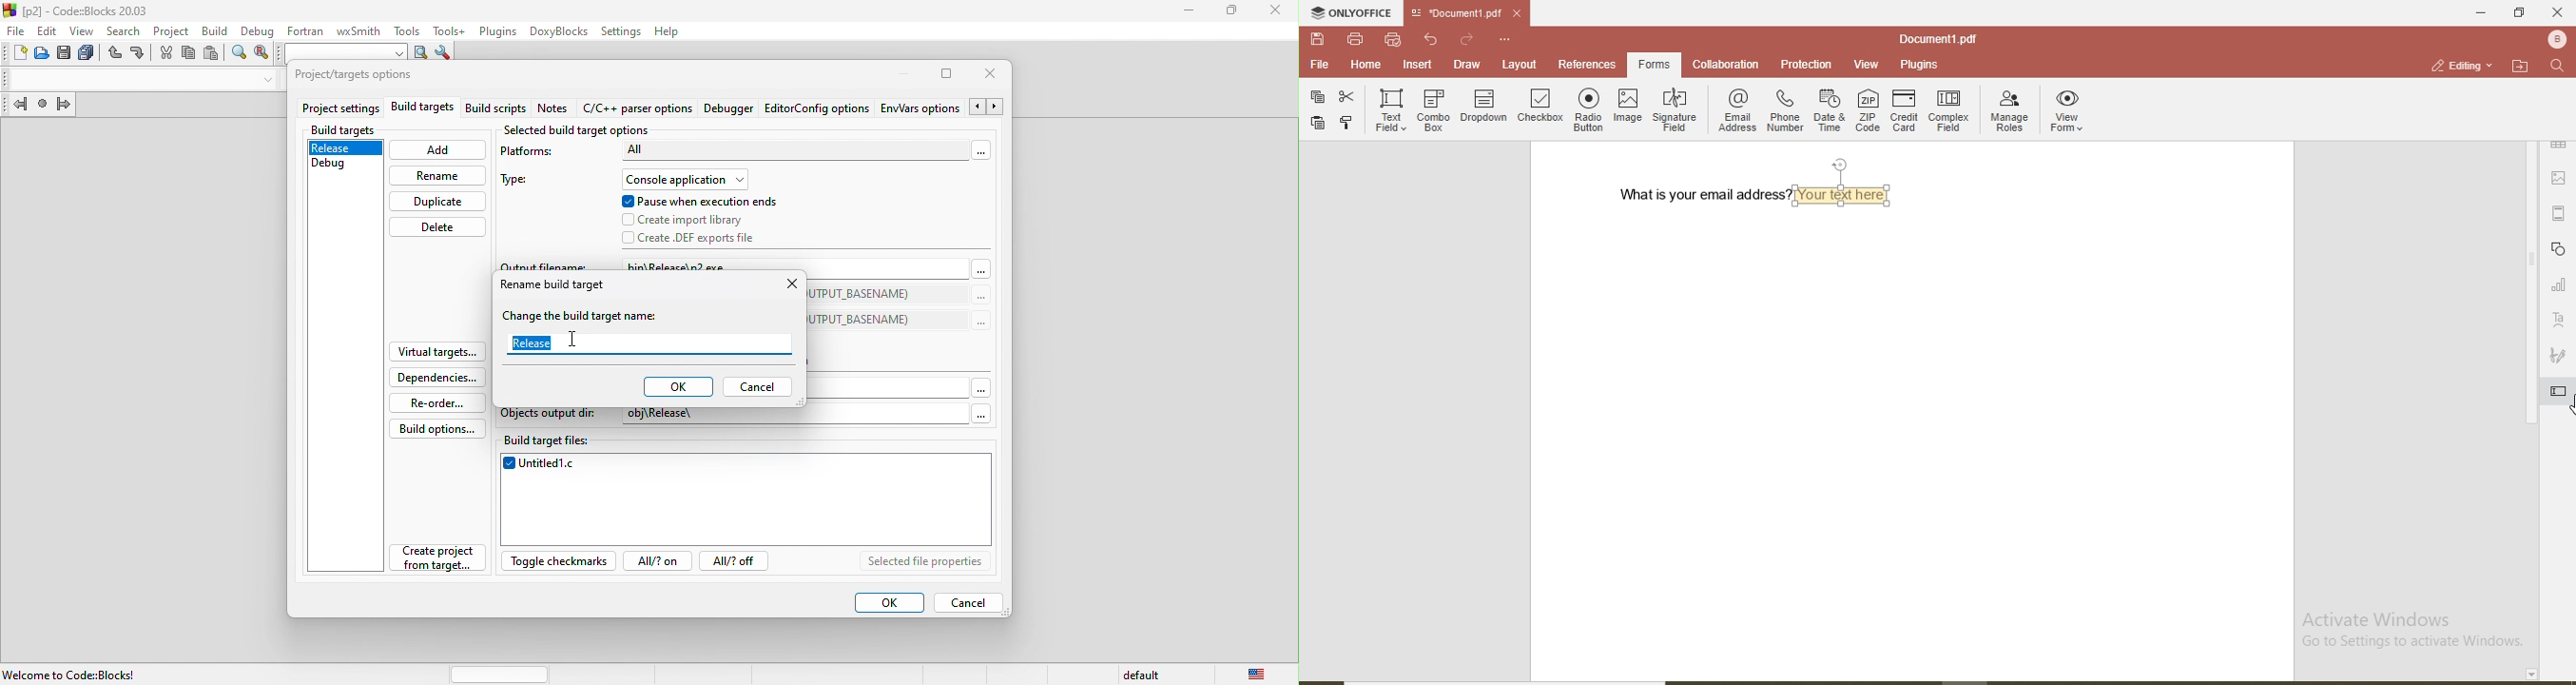 This screenshot has width=2576, height=700. Describe the element at coordinates (683, 180) in the screenshot. I see `console application` at that location.